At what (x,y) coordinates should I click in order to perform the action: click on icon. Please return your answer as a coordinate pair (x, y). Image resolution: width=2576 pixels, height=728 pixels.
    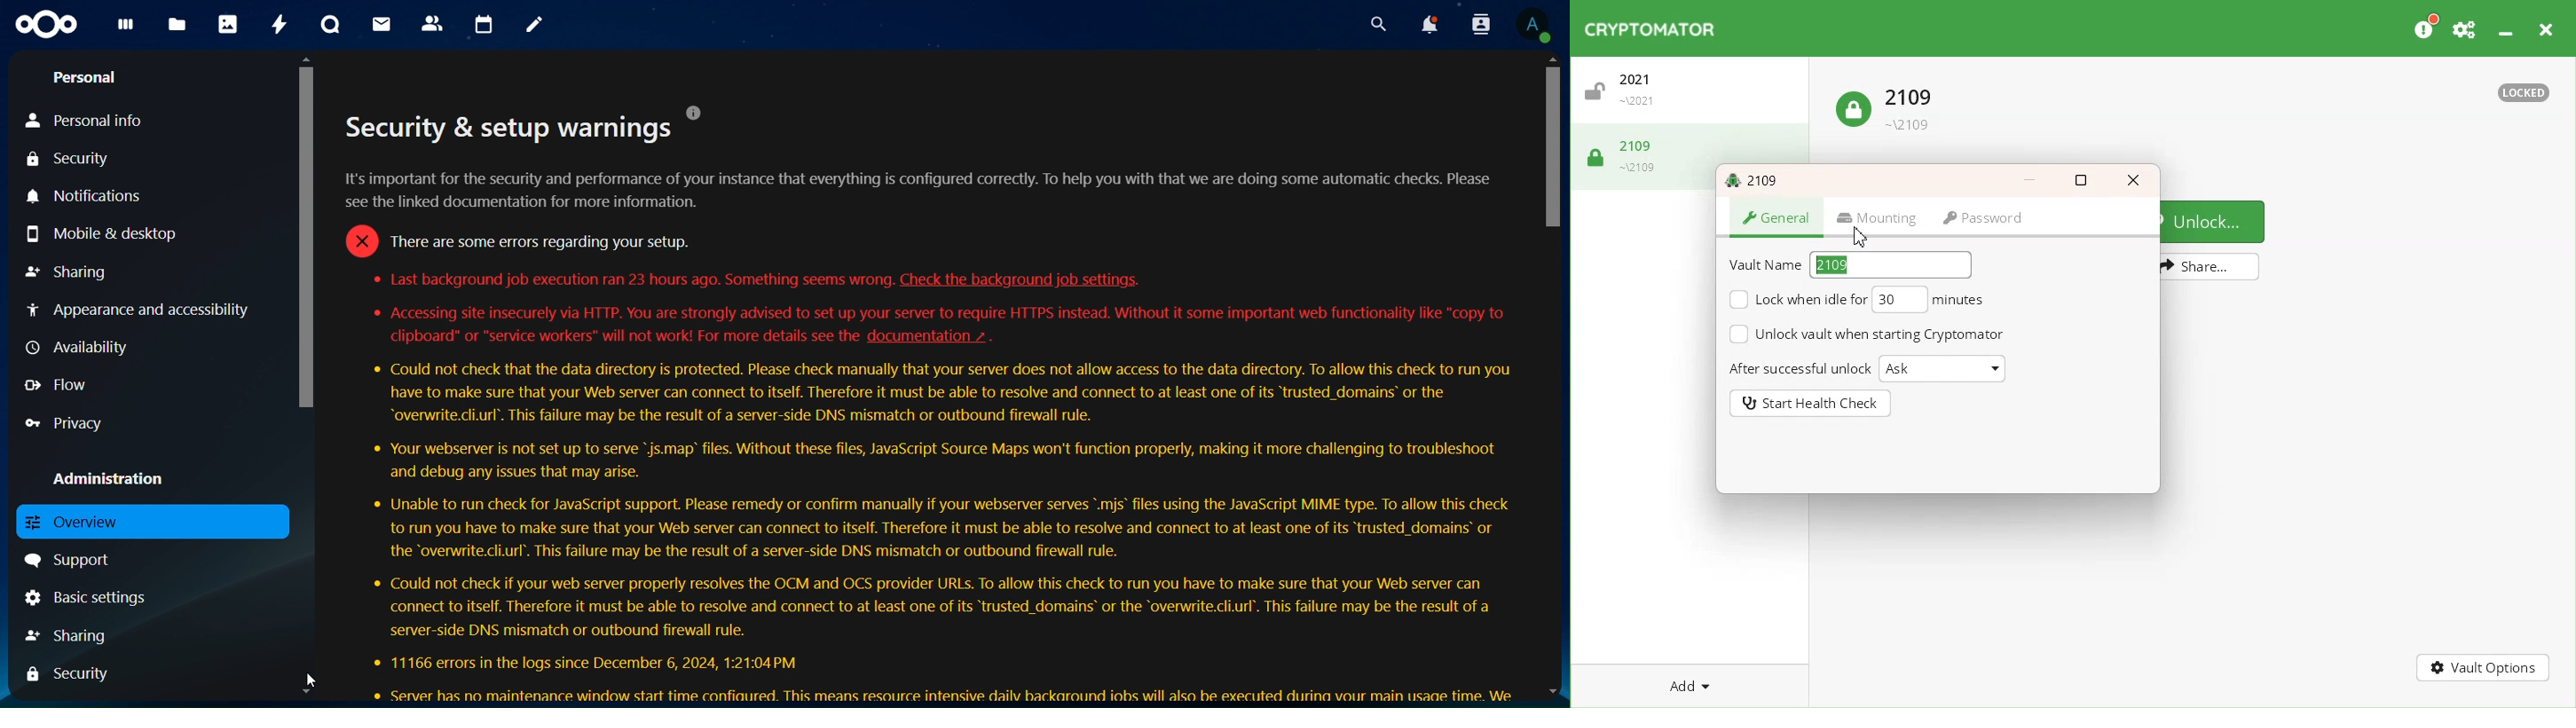
    Looking at the image, I should click on (48, 25).